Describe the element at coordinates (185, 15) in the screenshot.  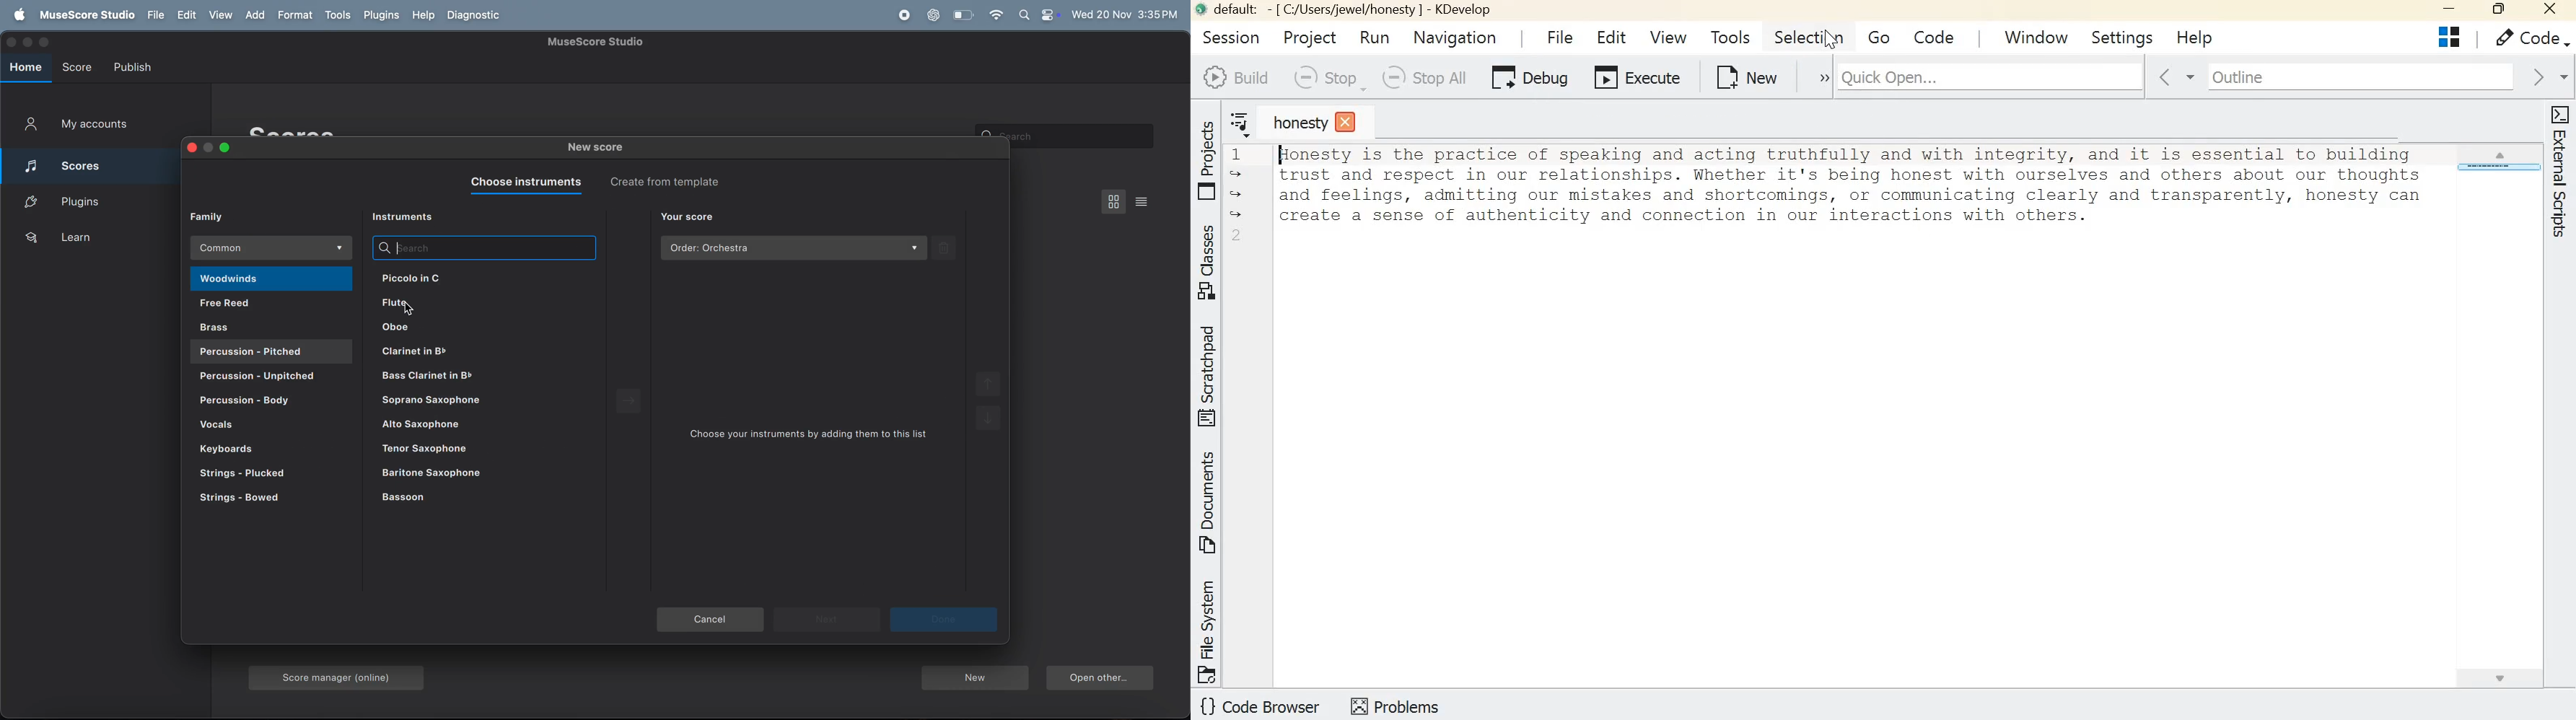
I see `edit` at that location.